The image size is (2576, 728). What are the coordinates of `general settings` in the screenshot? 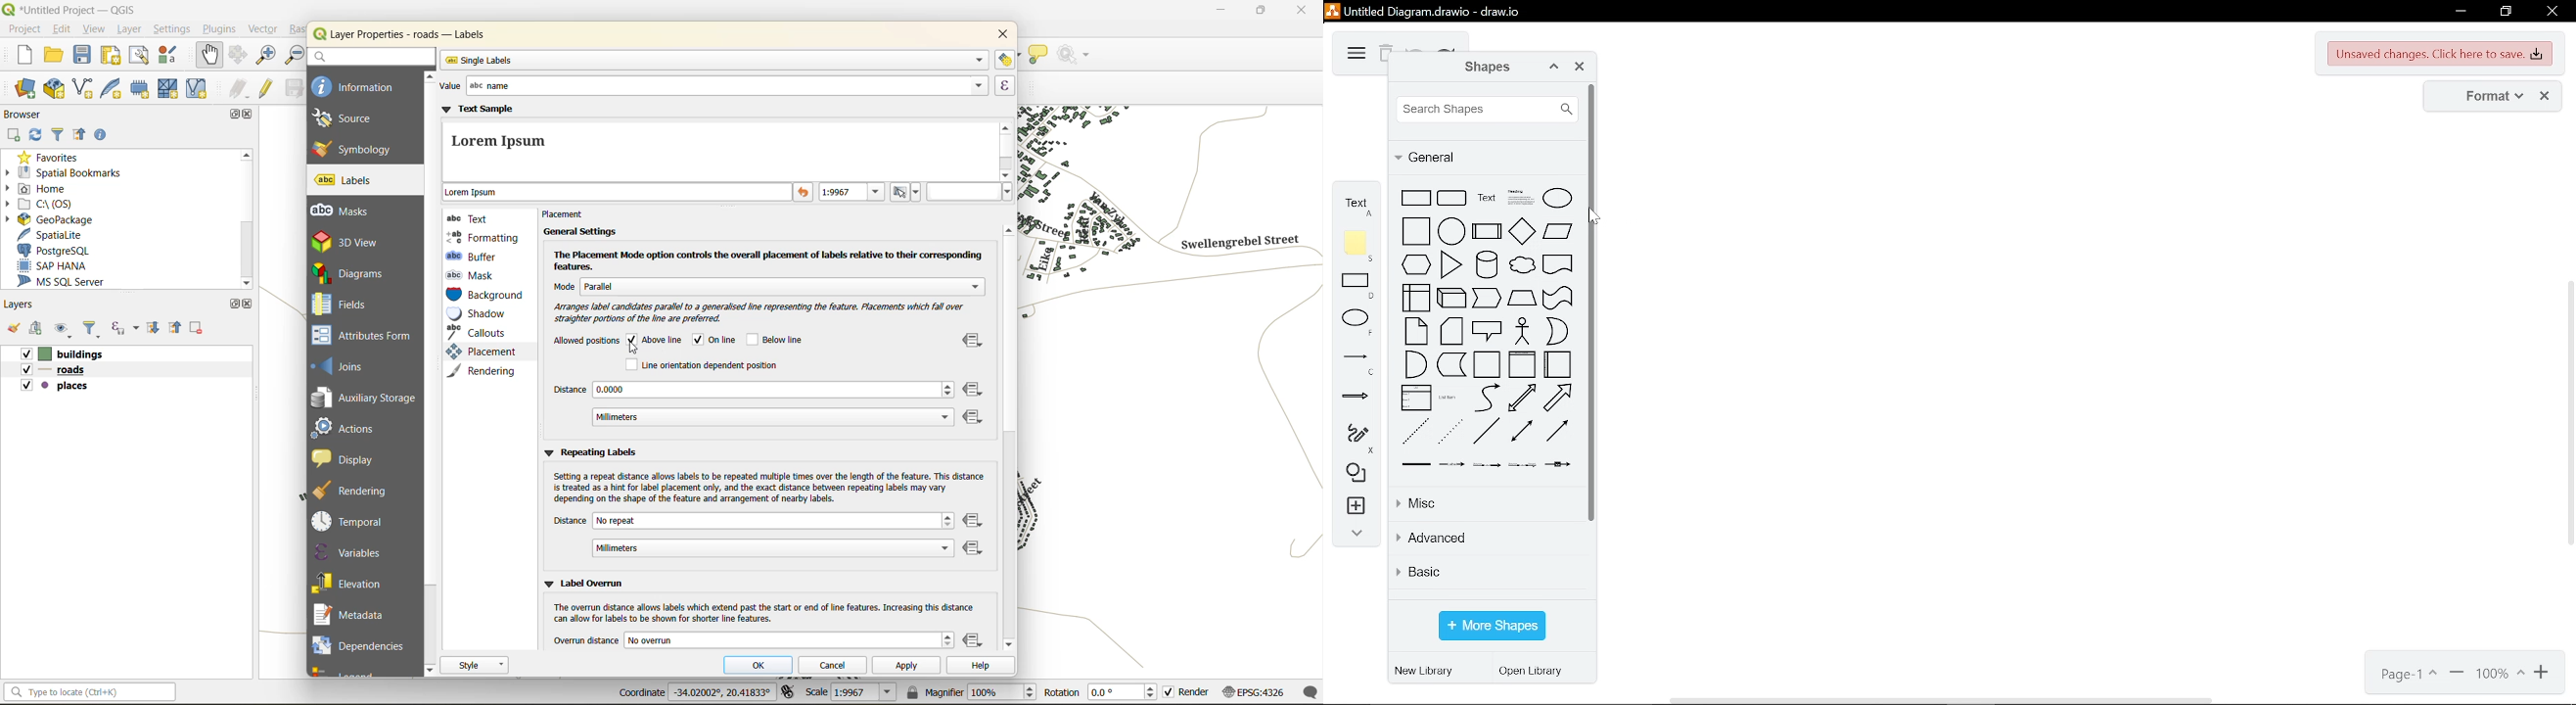 It's located at (579, 231).